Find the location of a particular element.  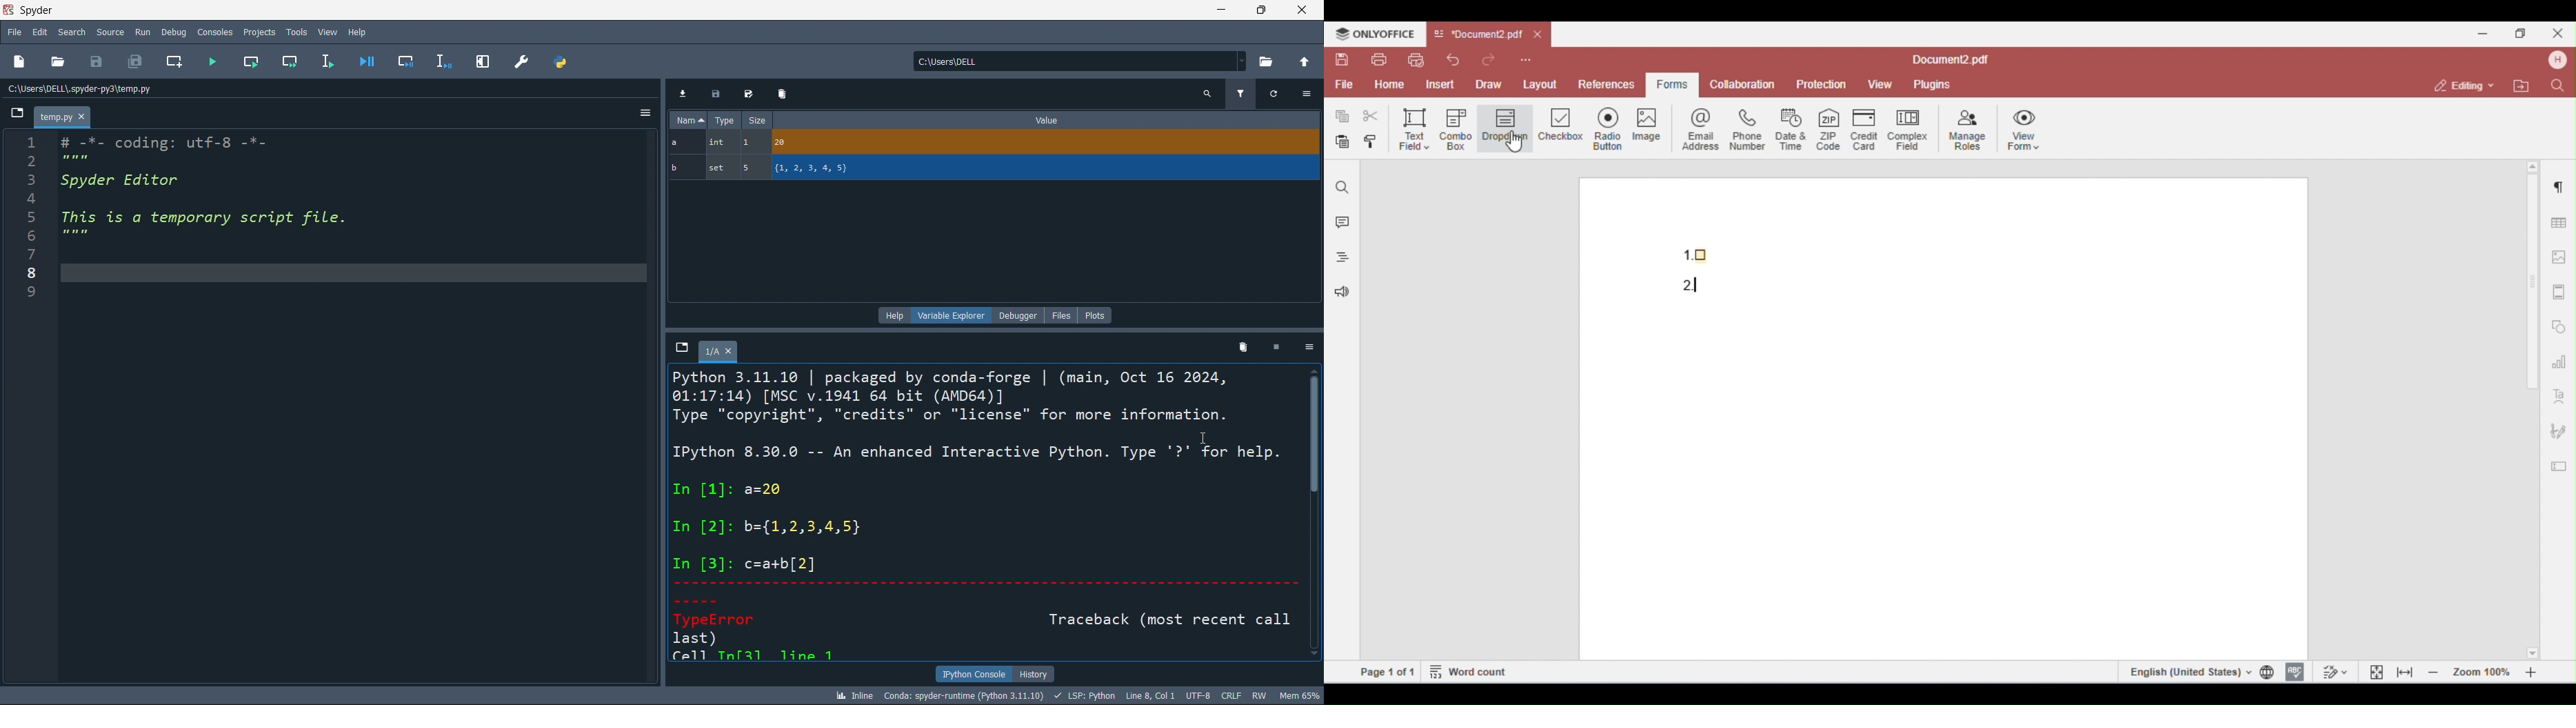

help is located at coordinates (892, 315).